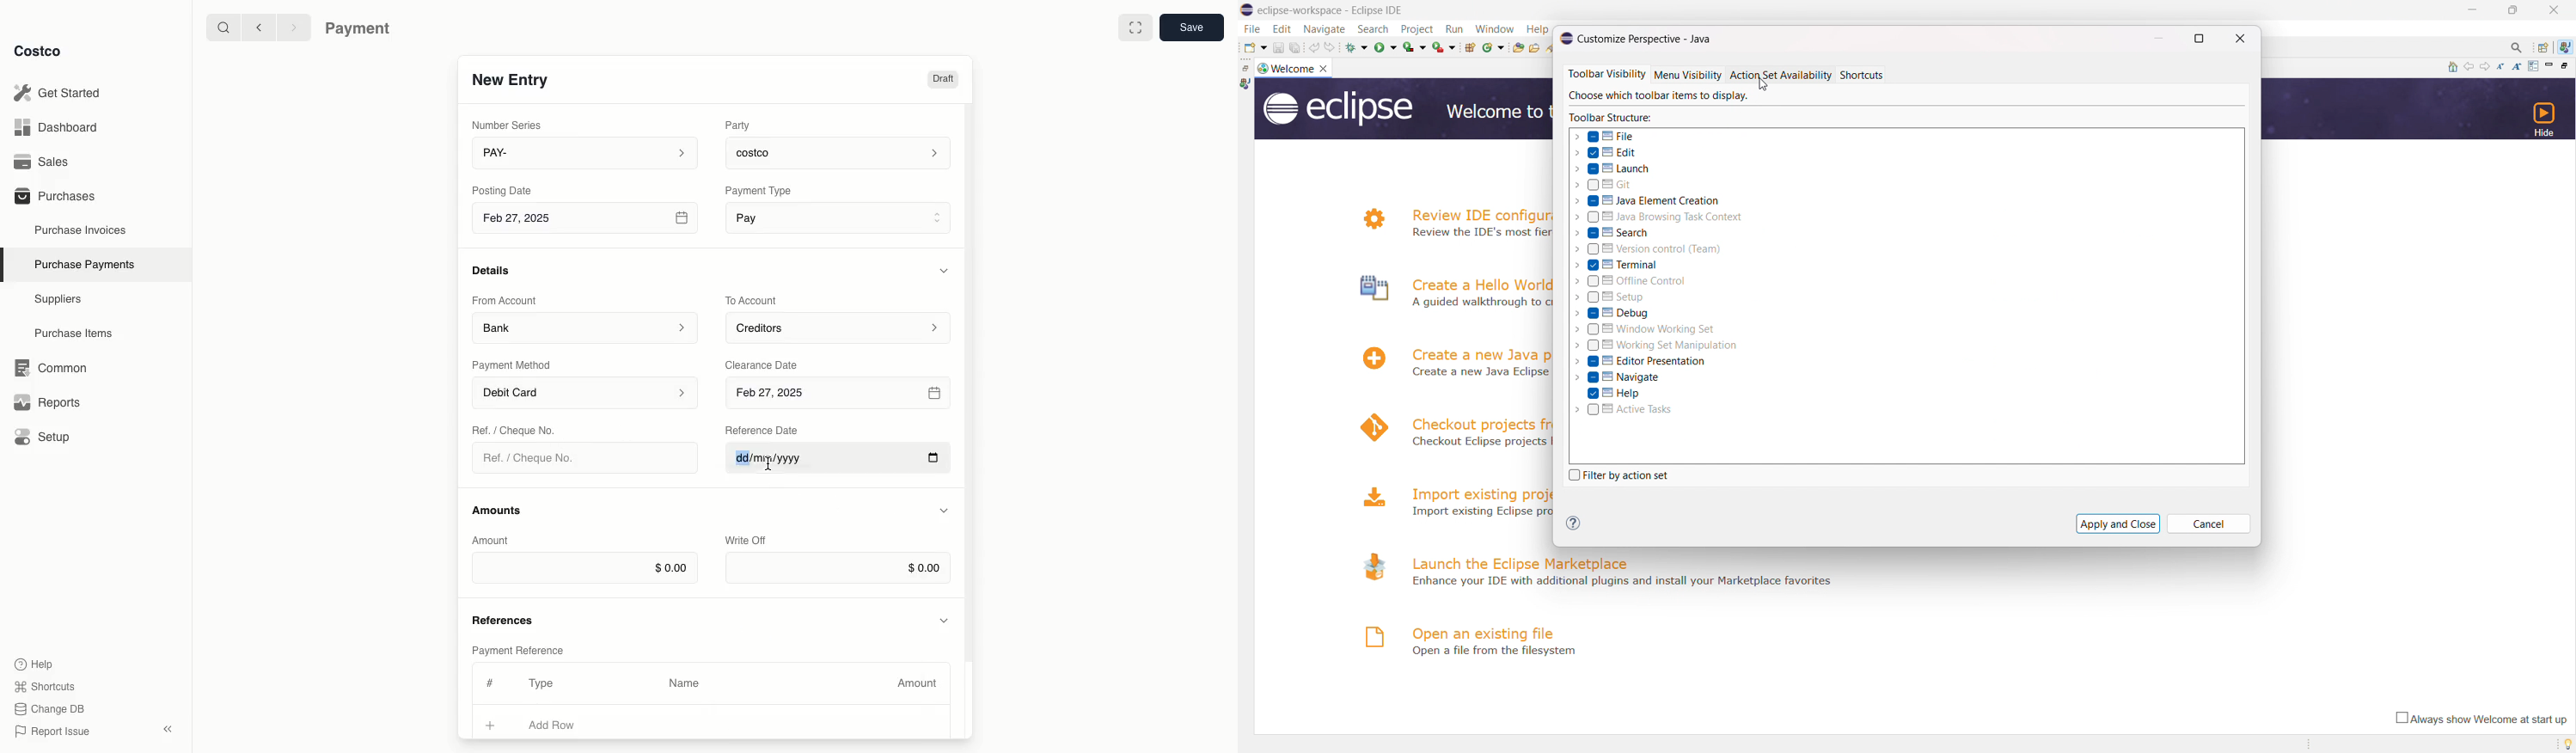  Describe the element at coordinates (54, 365) in the screenshot. I see `‘Common` at that location.